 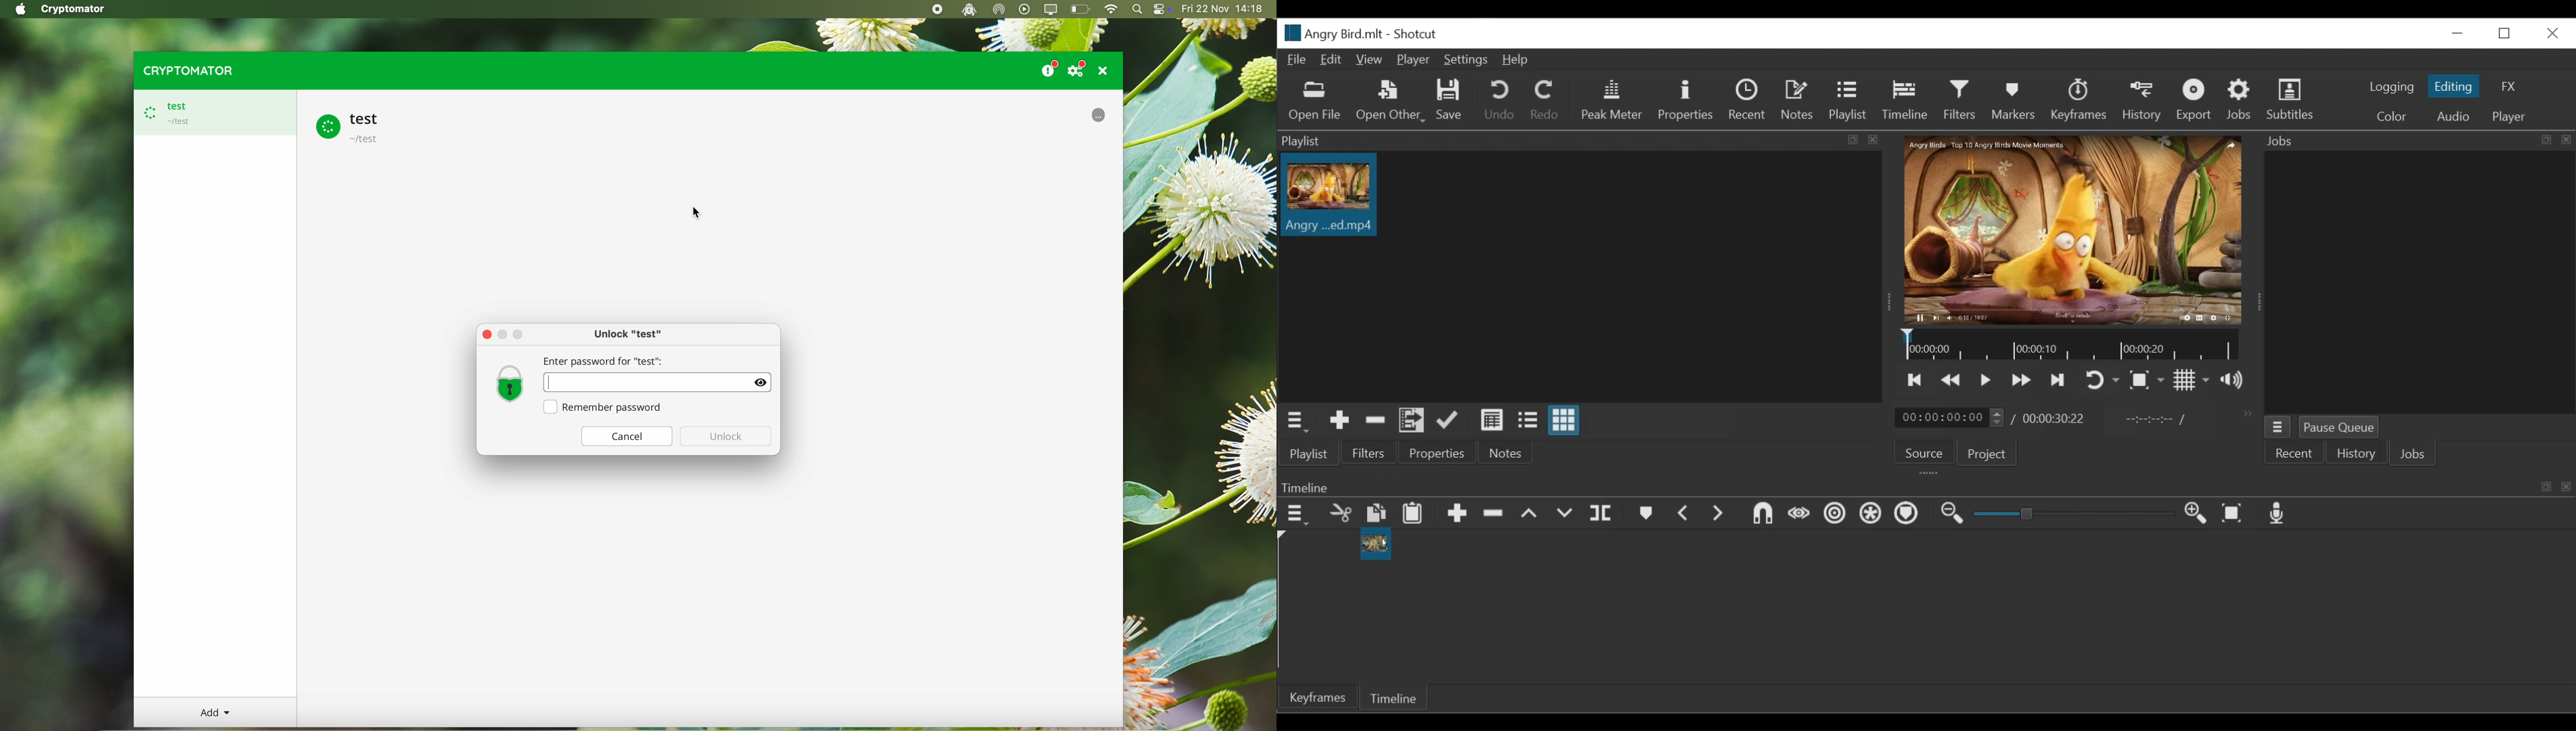 I want to click on cryptomator open, so click(x=967, y=9).